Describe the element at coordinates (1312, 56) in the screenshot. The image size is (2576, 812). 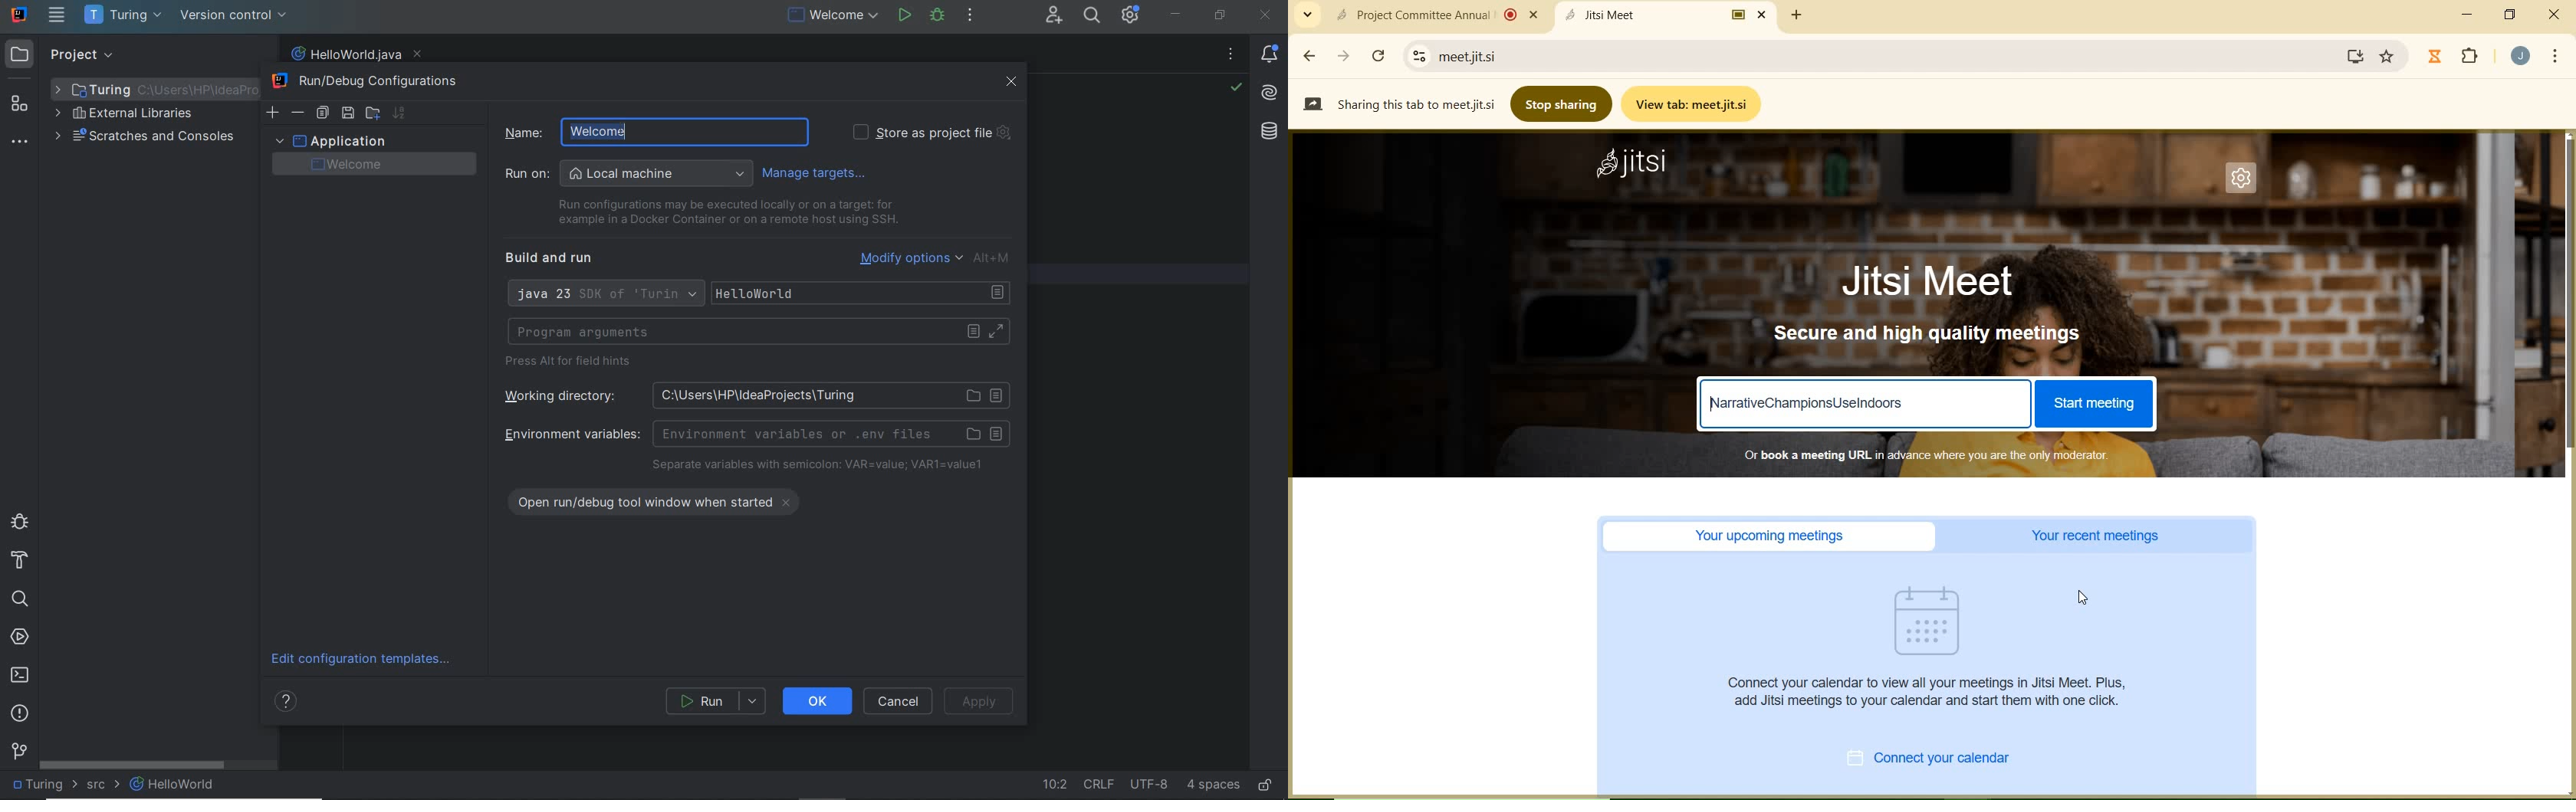
I see `back` at that location.